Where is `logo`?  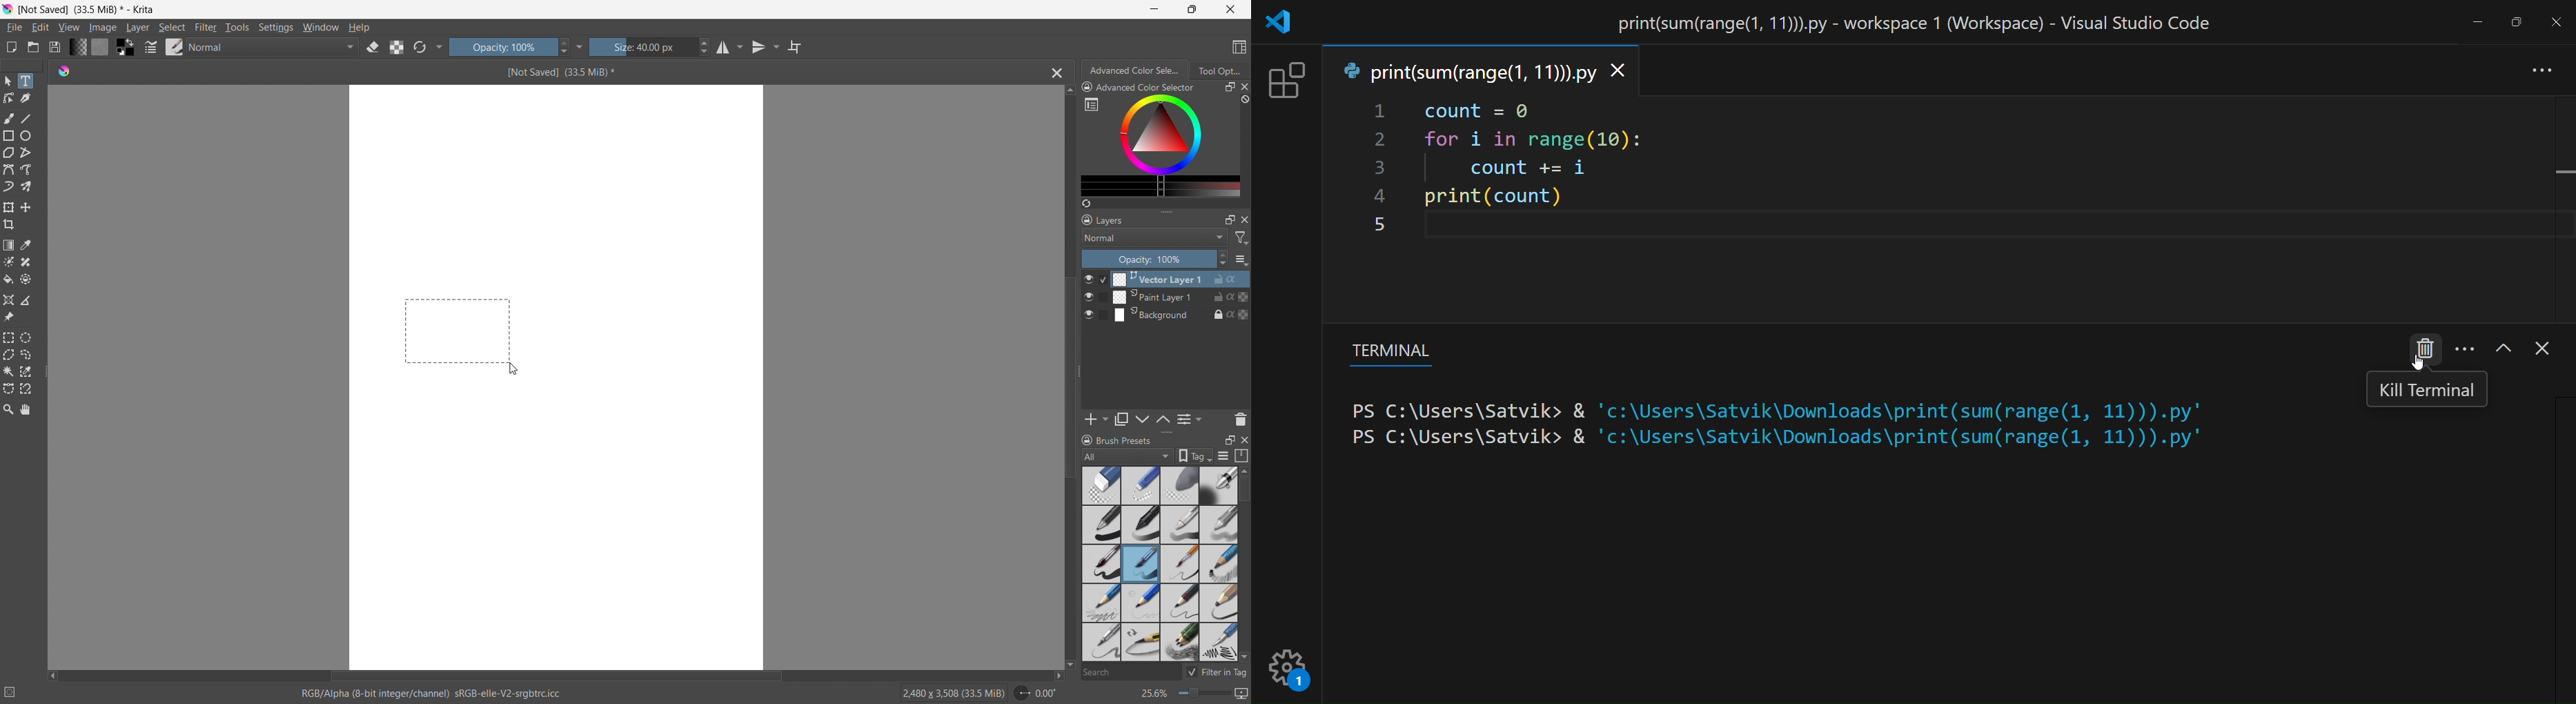
logo is located at coordinates (64, 70).